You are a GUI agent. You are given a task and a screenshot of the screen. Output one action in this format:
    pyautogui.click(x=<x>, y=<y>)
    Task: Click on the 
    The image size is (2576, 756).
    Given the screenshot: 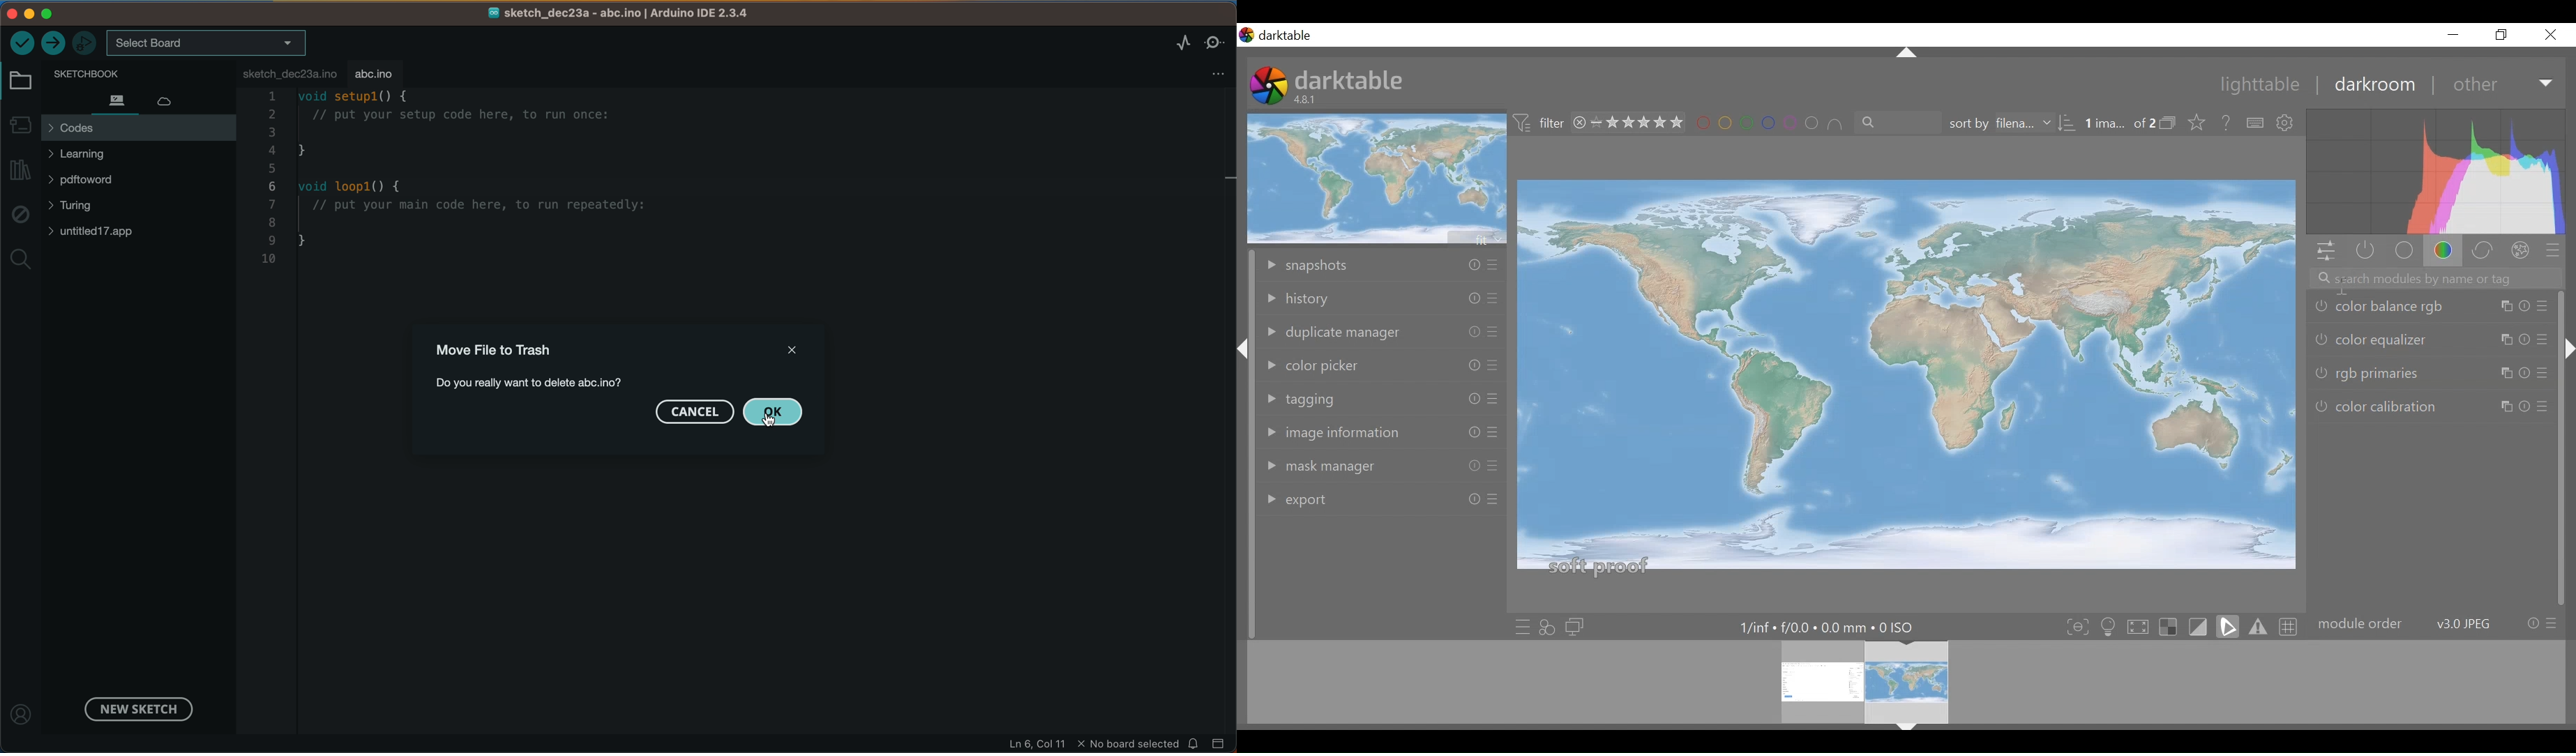 What is the action you would take?
    pyautogui.click(x=1493, y=266)
    